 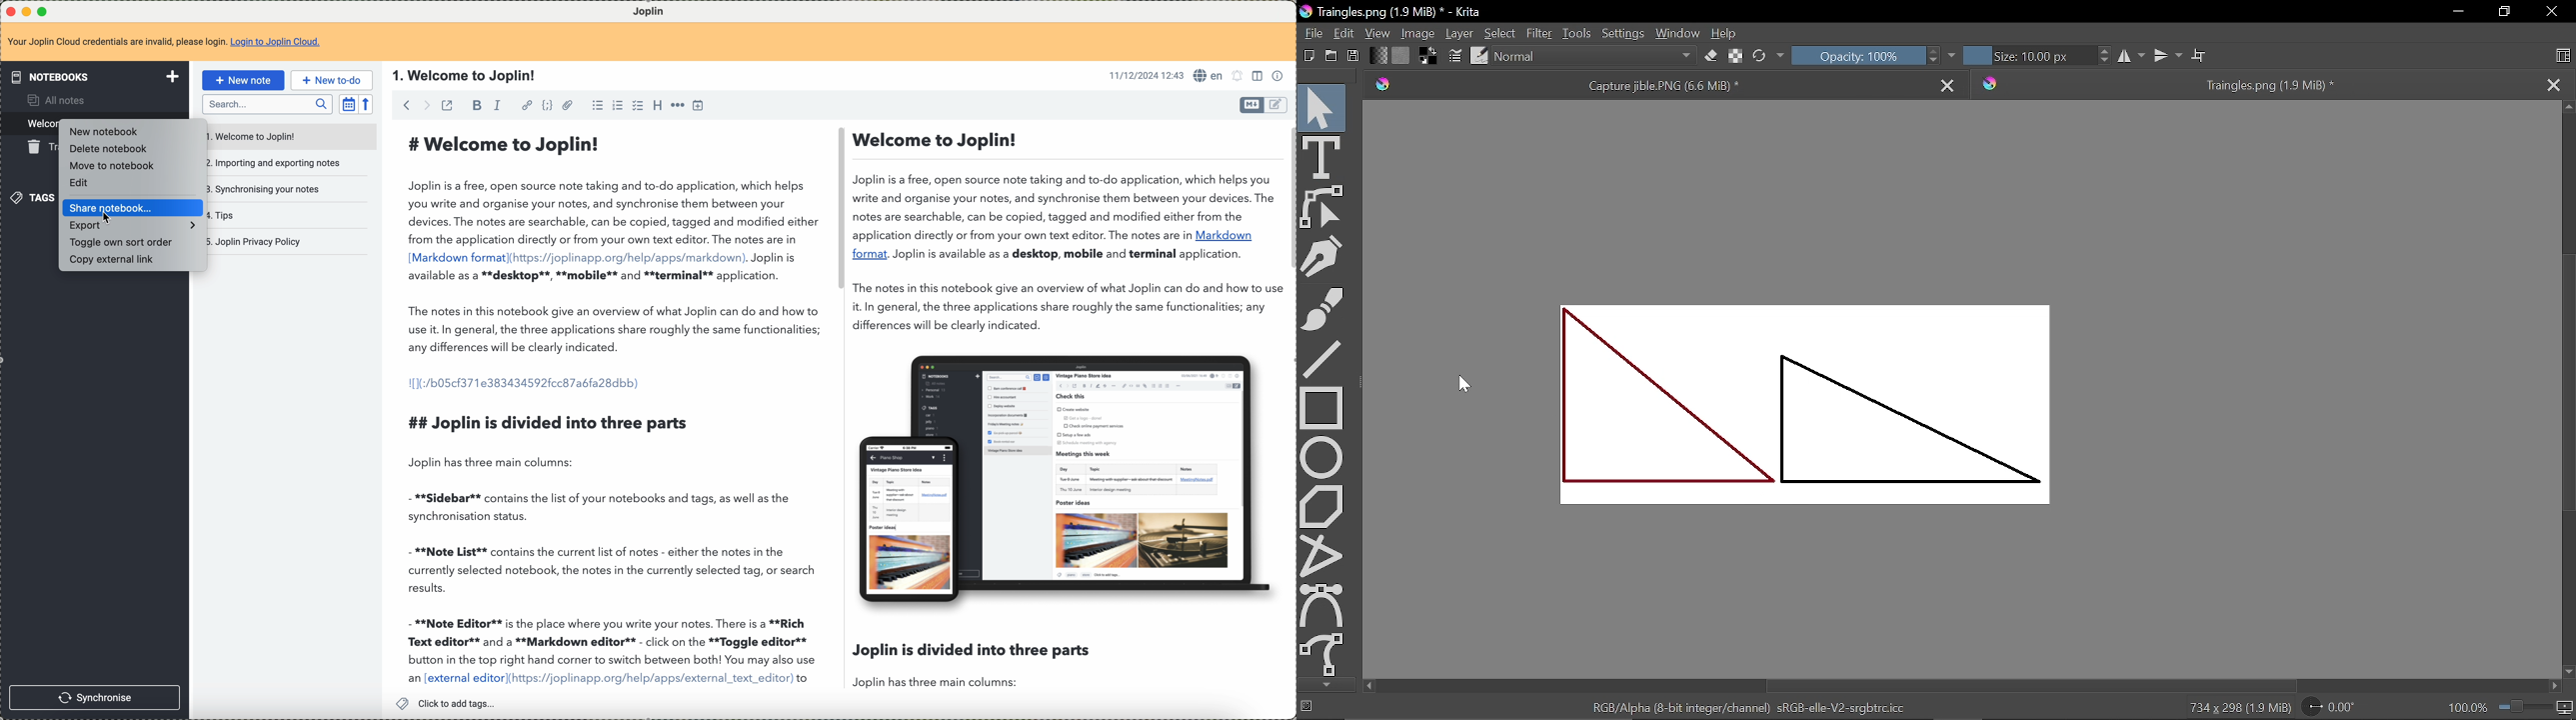 I want to click on Window, so click(x=1676, y=33).